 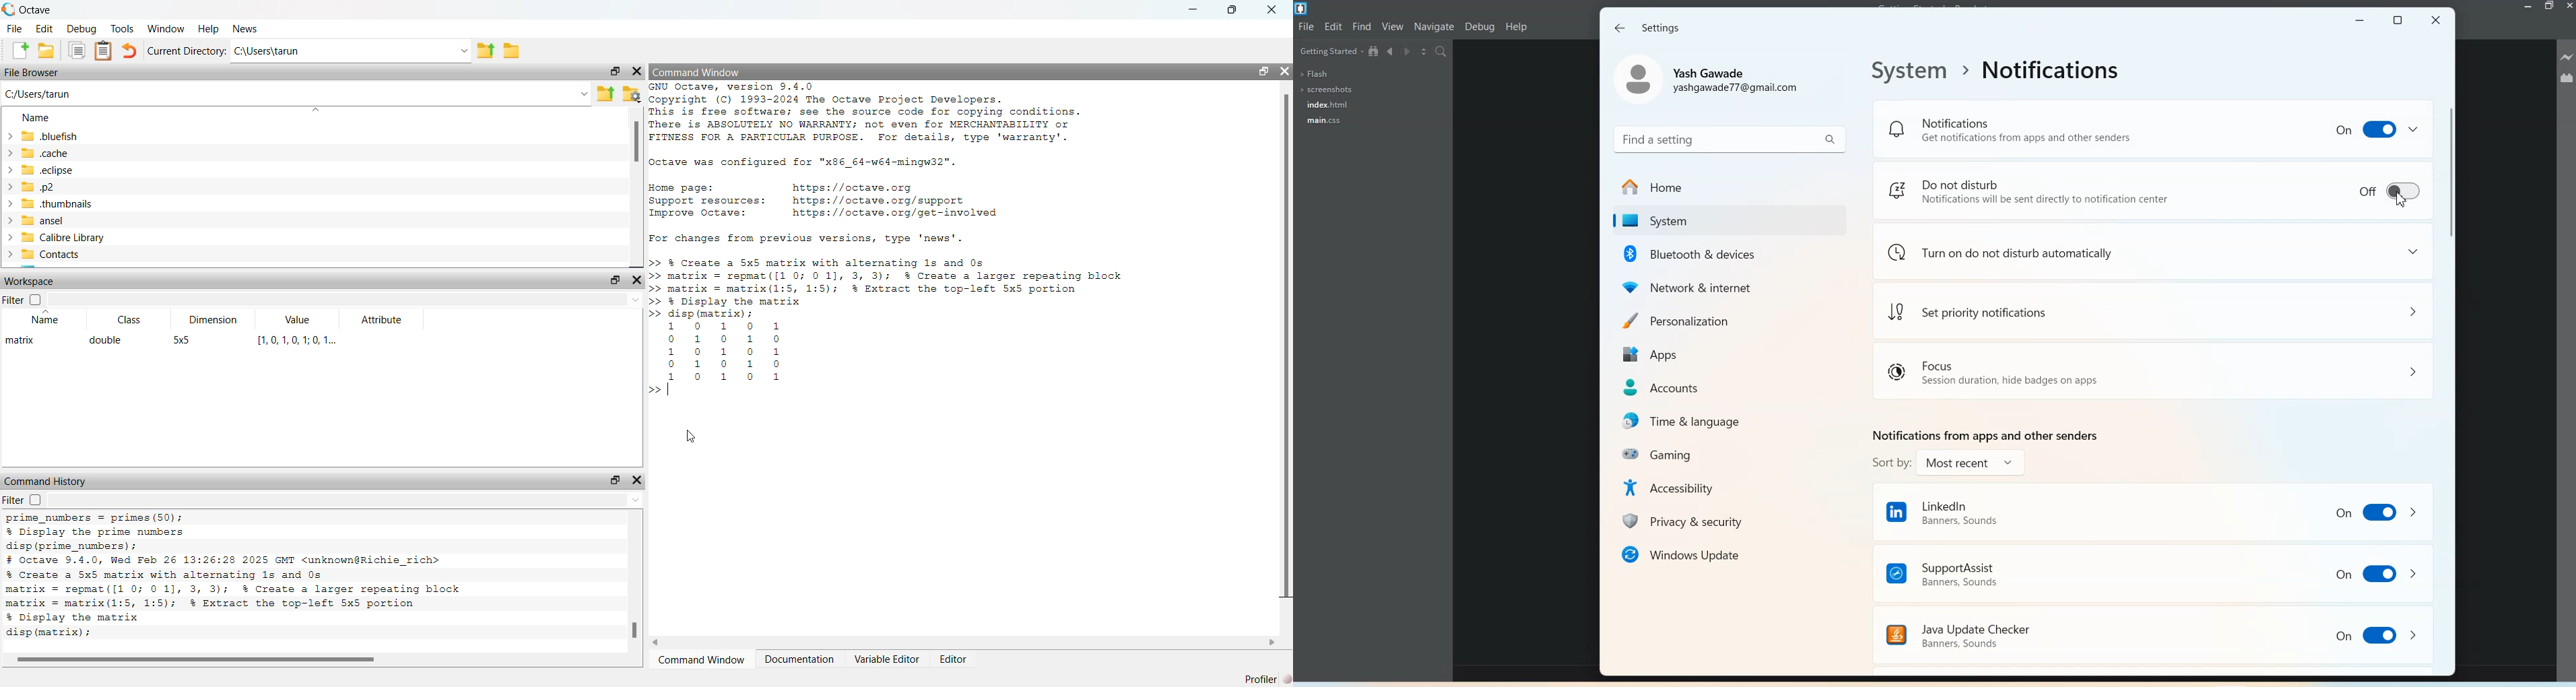 I want to click on Live Preview, so click(x=2567, y=57).